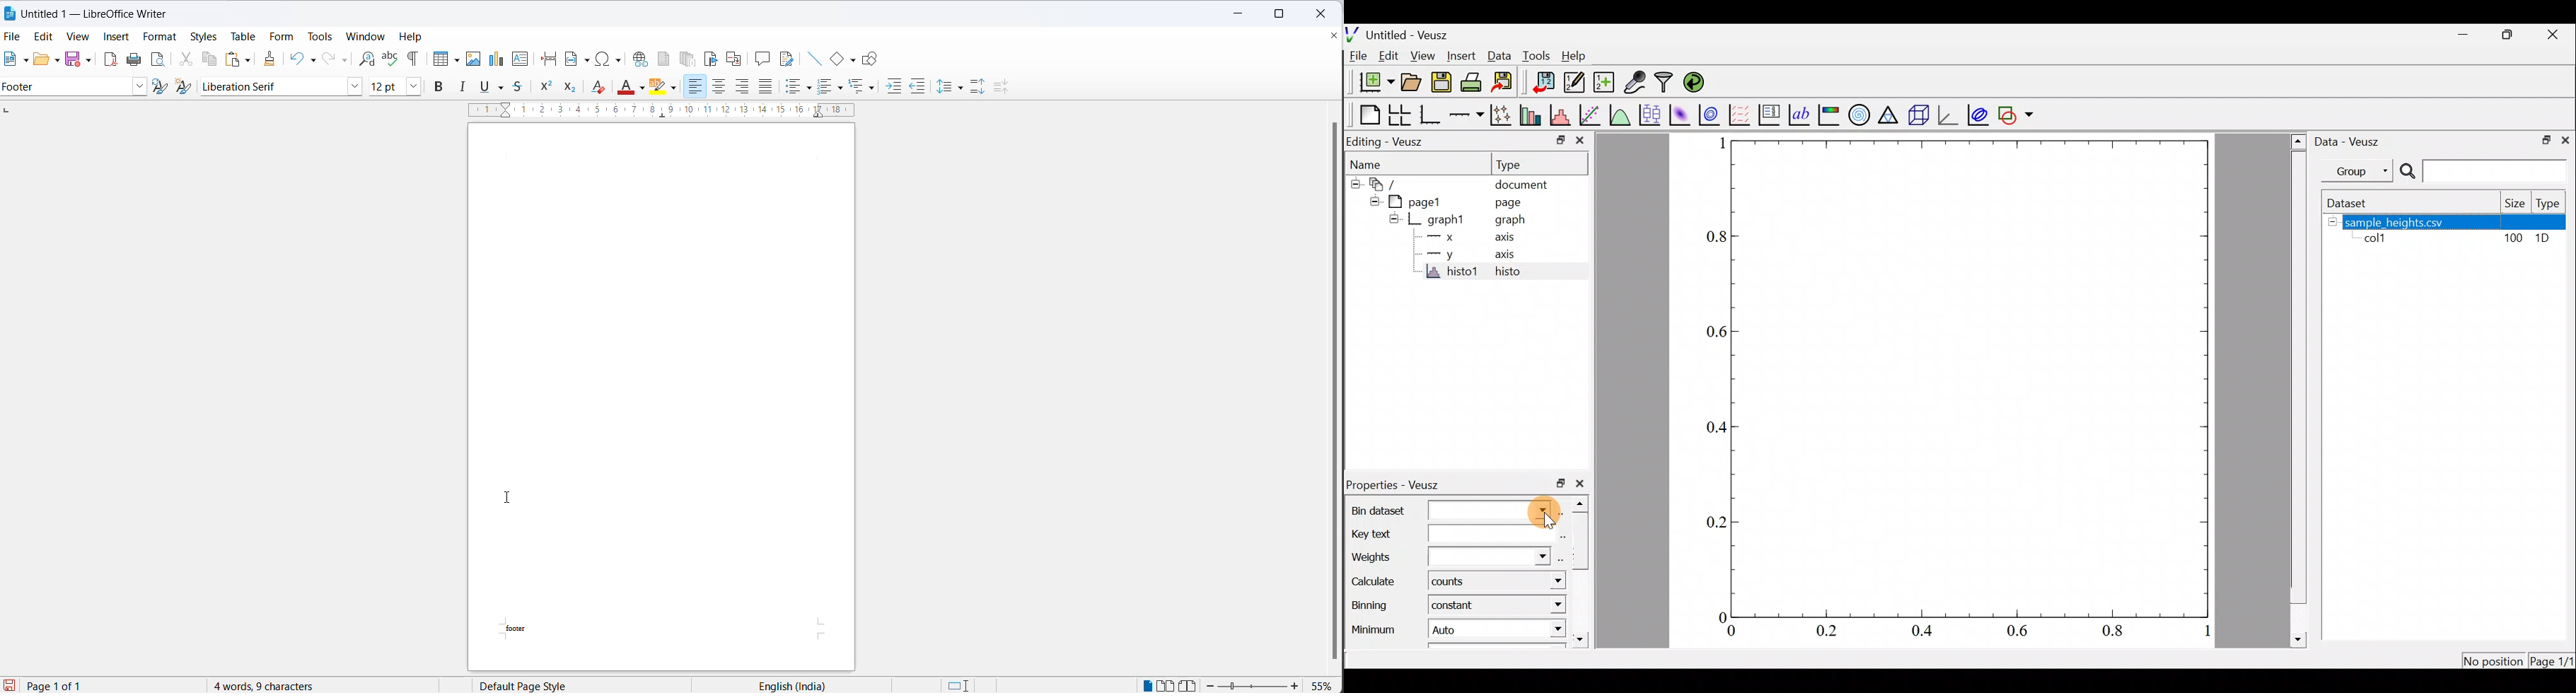 This screenshot has width=2576, height=700. Describe the element at coordinates (1422, 56) in the screenshot. I see `View` at that location.